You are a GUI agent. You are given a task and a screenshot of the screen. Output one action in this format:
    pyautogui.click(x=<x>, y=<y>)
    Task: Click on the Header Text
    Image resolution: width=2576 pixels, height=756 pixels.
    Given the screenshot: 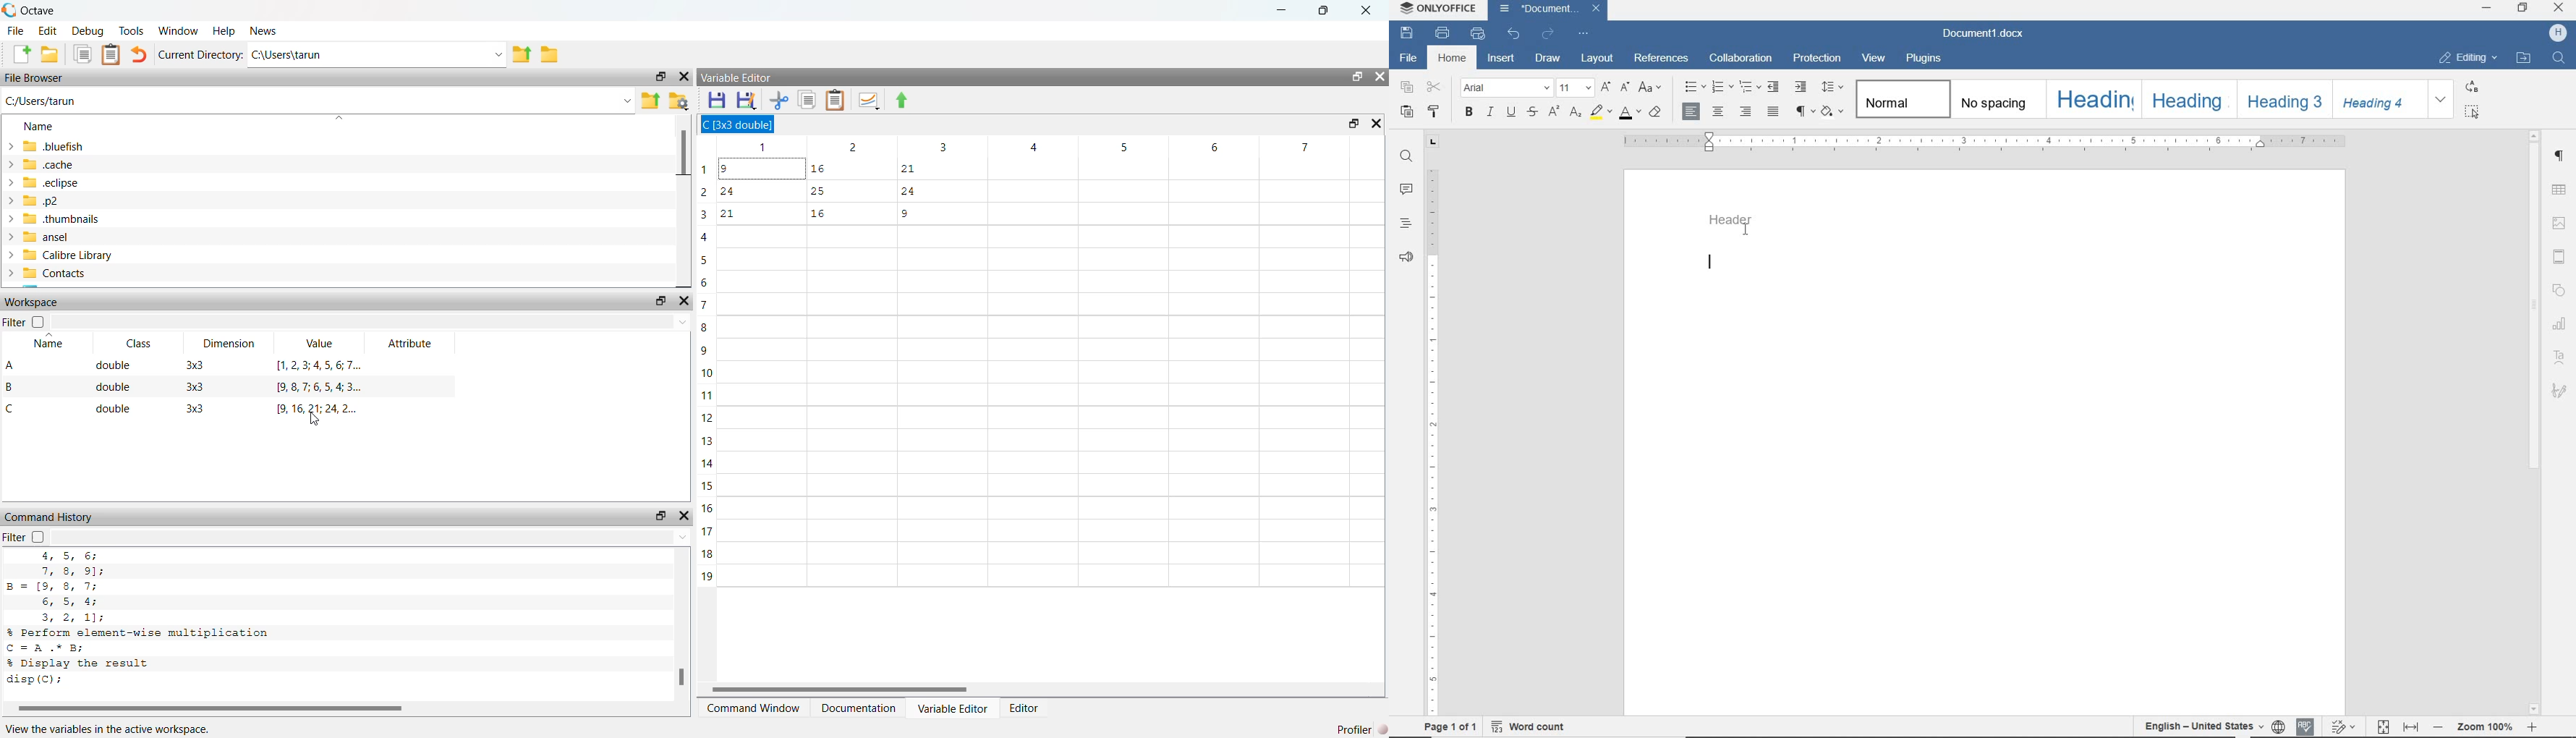 What is the action you would take?
    pyautogui.click(x=1737, y=220)
    